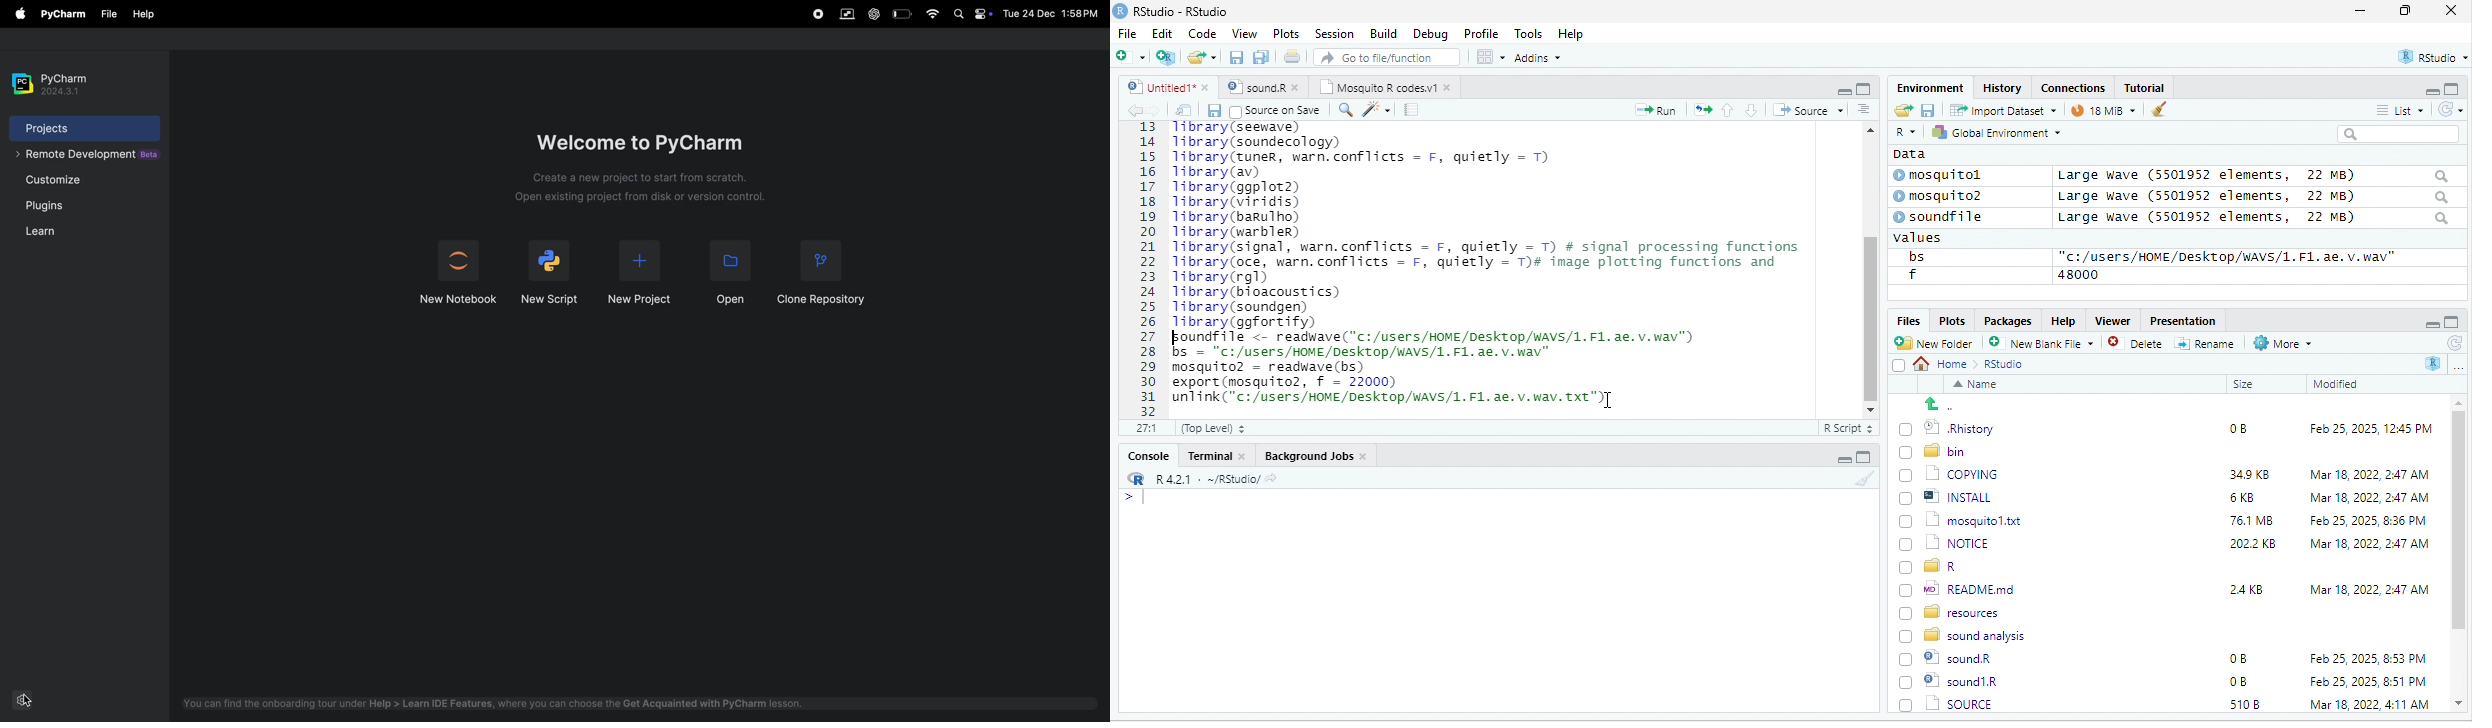 The image size is (2492, 728). What do you see at coordinates (1203, 33) in the screenshot?
I see `Code` at bounding box center [1203, 33].